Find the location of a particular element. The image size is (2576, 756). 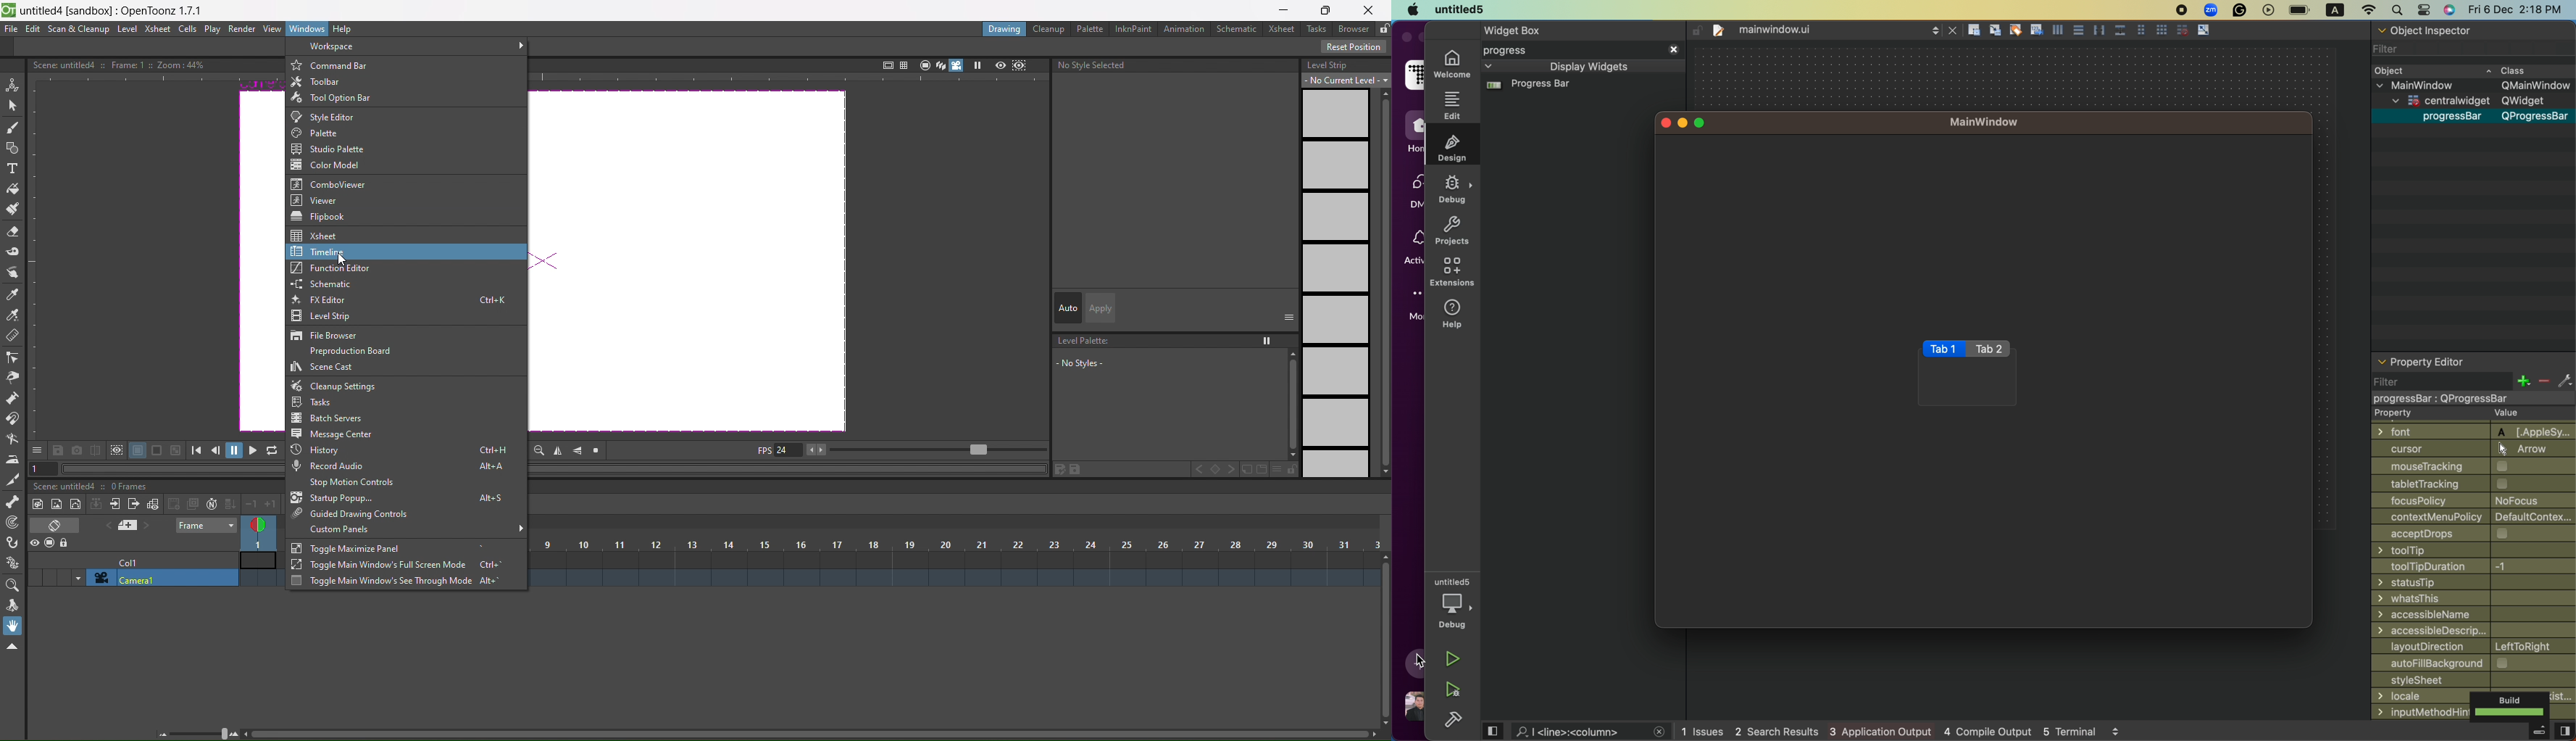

menupolicy is located at coordinates (2474, 517).